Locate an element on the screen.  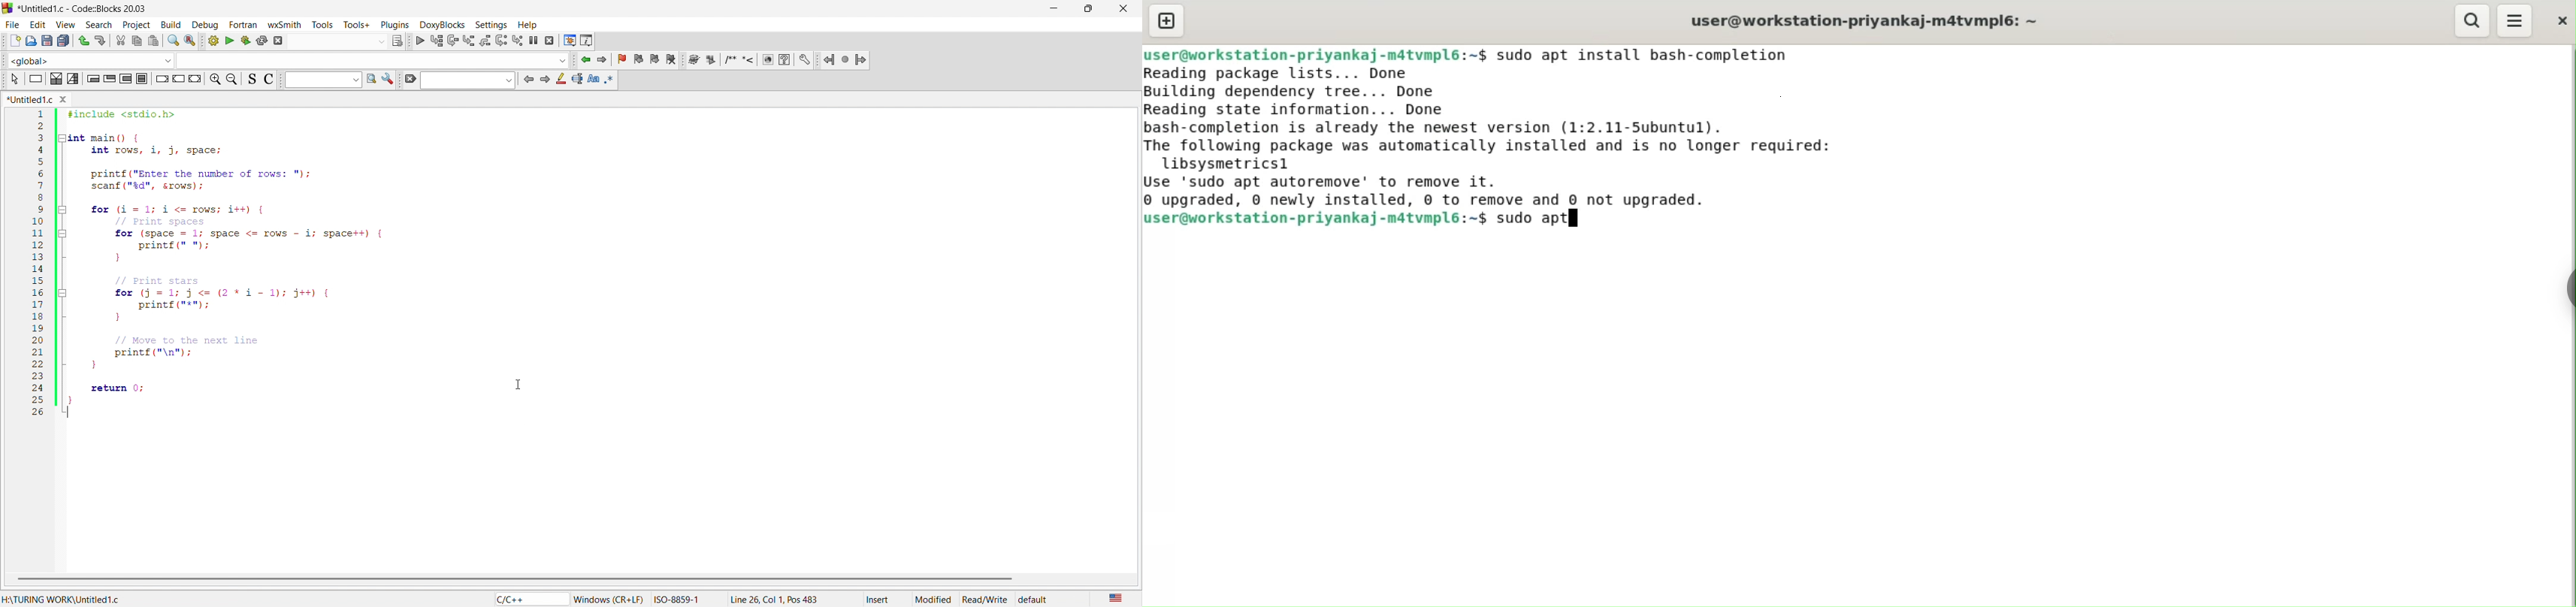
build is located at coordinates (212, 41).